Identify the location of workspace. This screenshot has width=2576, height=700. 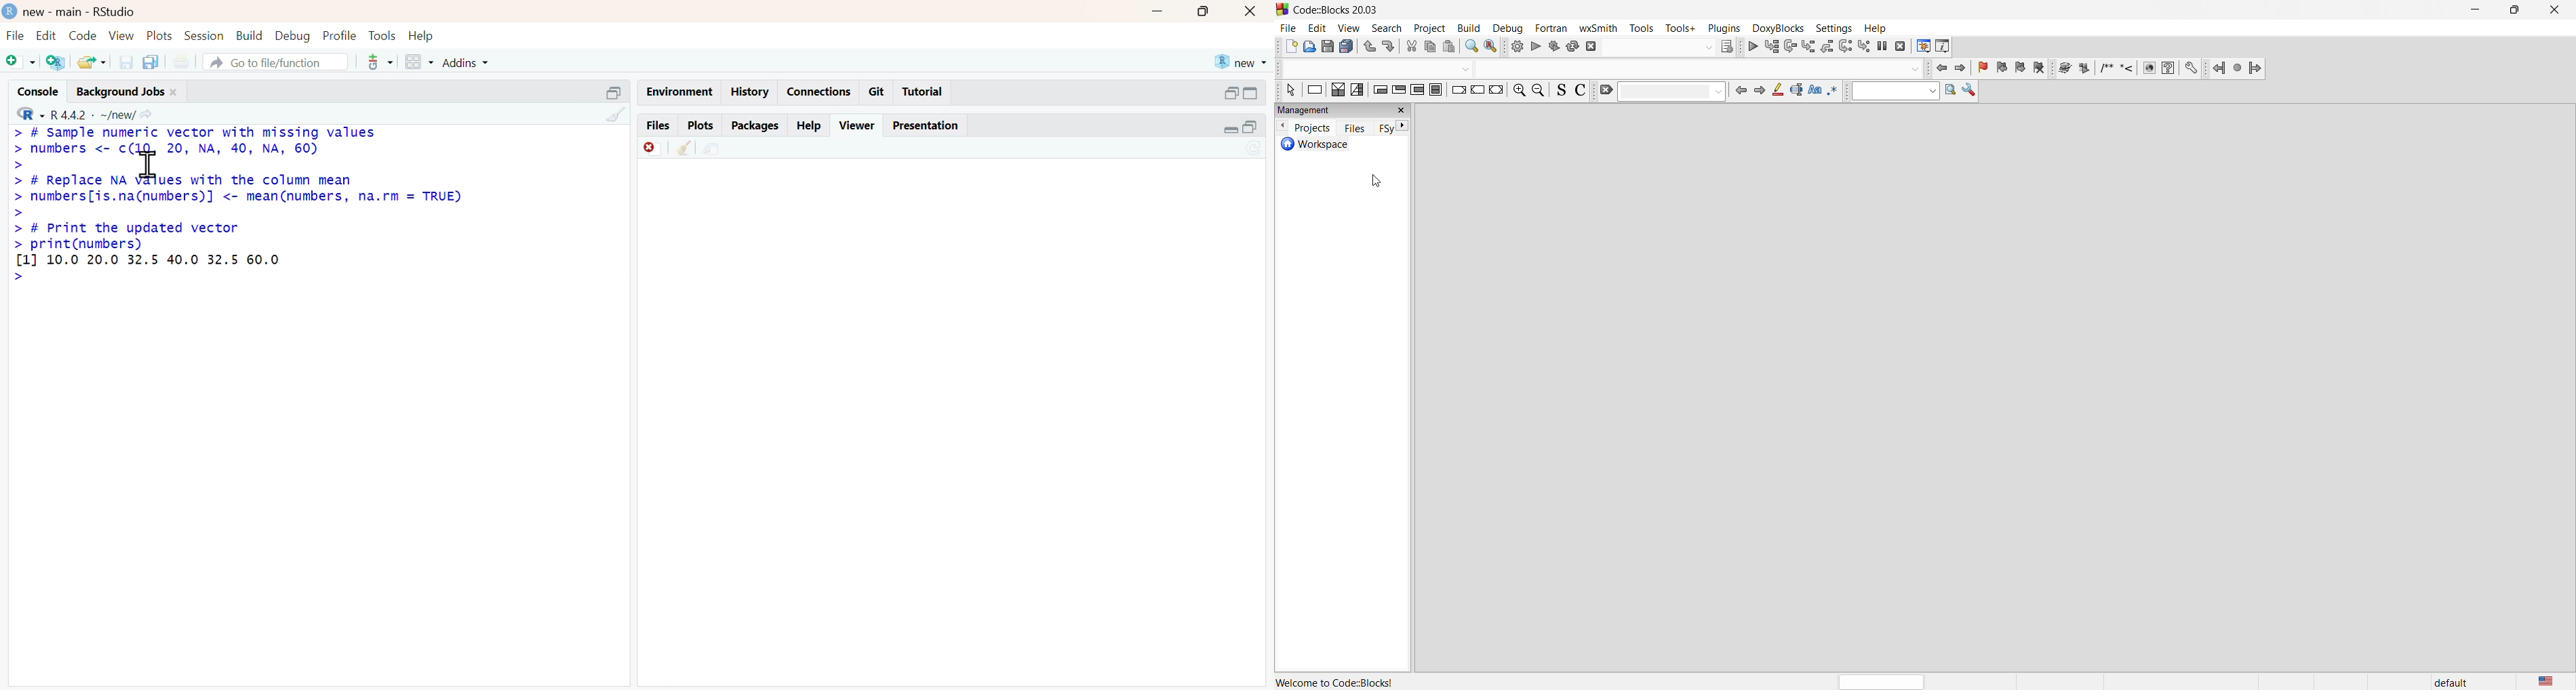
(1341, 145).